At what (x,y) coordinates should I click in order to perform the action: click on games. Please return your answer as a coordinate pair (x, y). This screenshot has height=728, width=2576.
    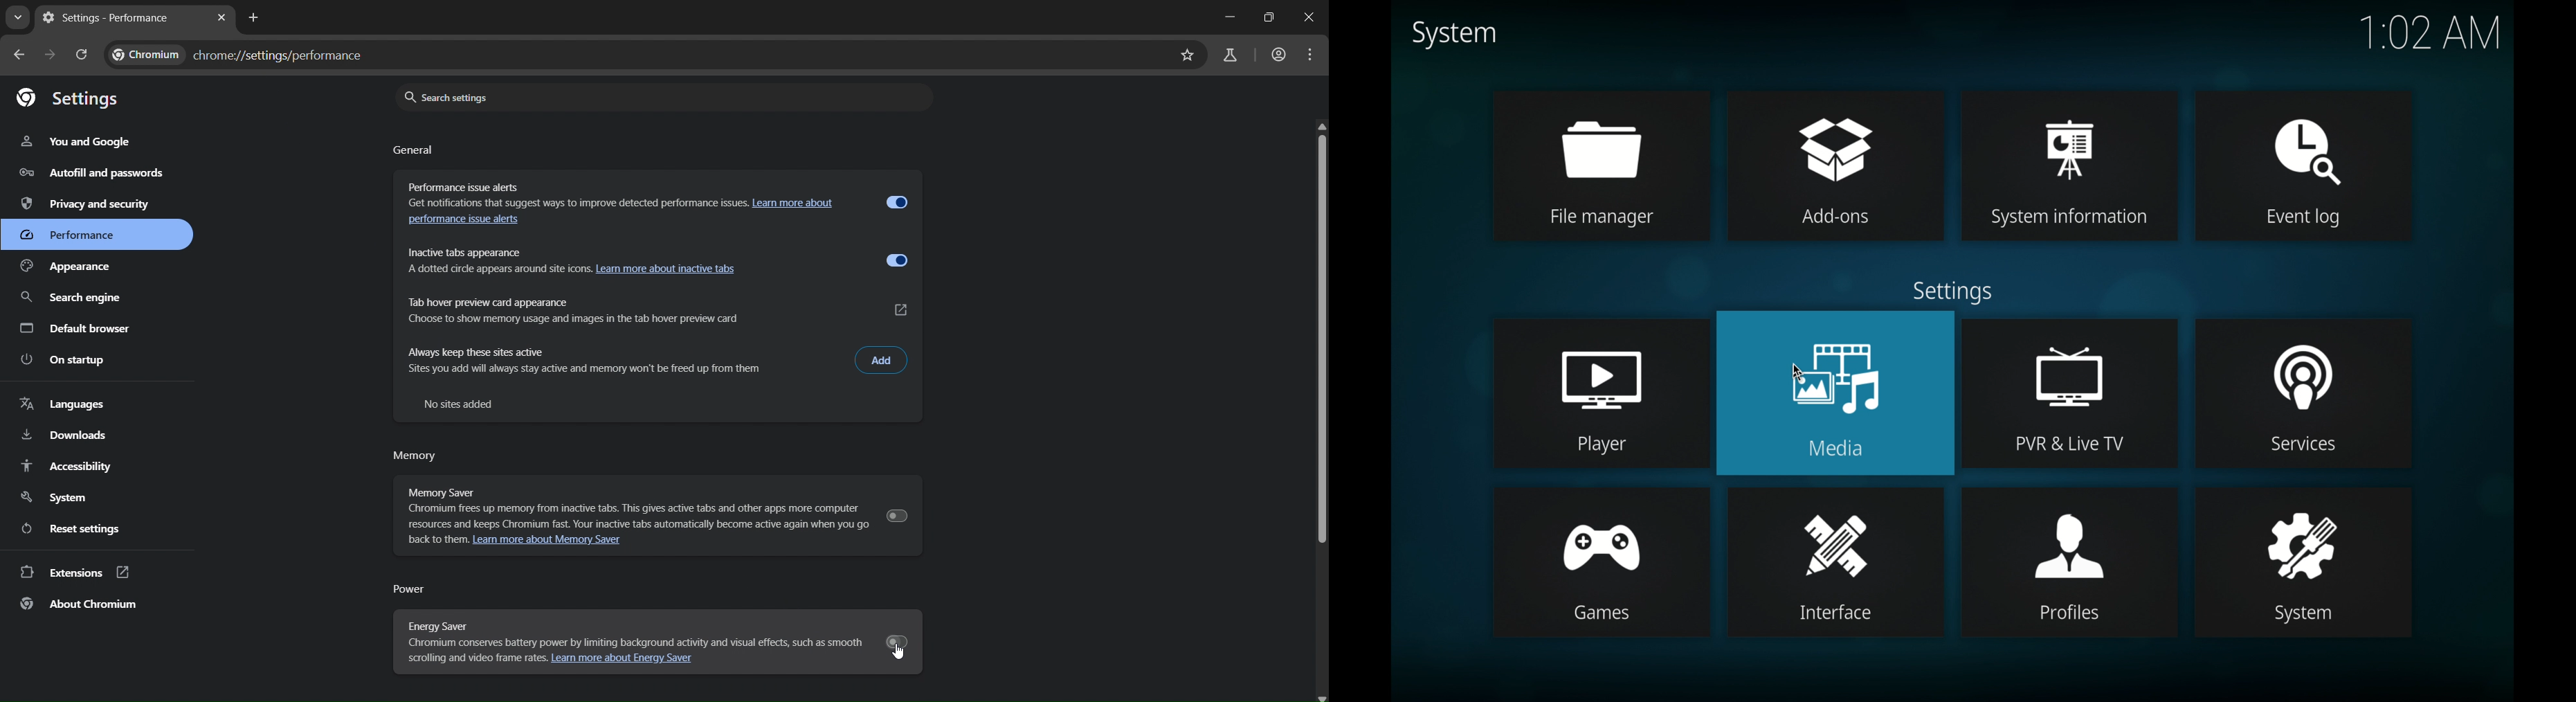
    Looking at the image, I should click on (1604, 612).